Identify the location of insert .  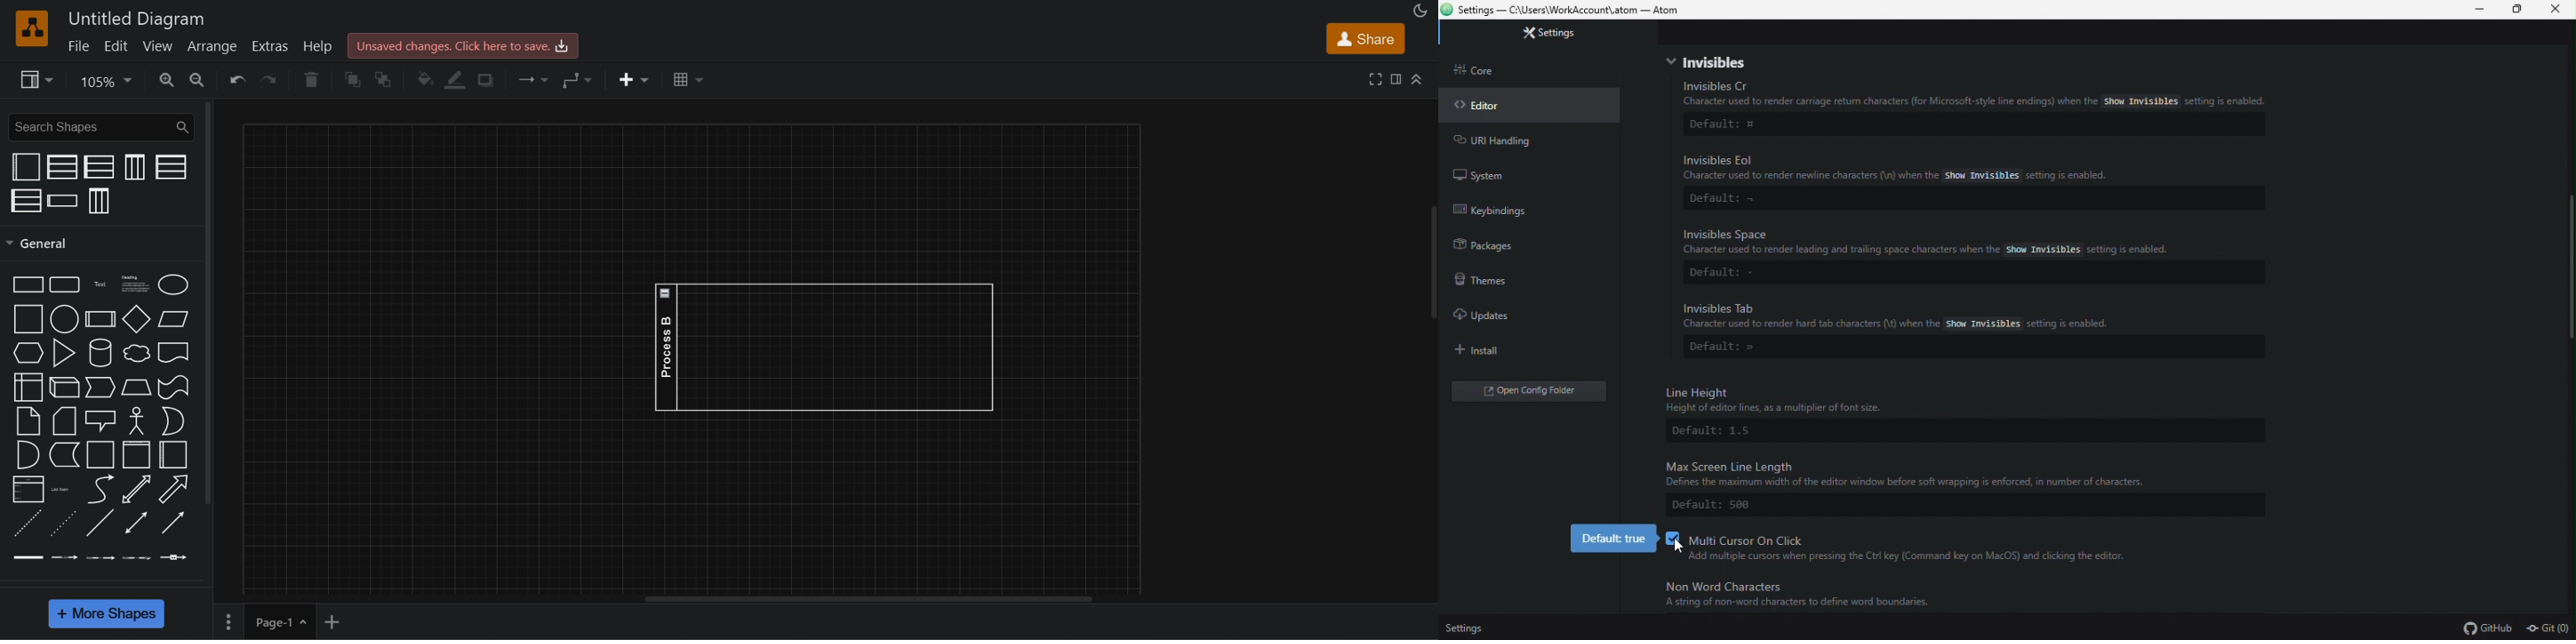
(636, 80).